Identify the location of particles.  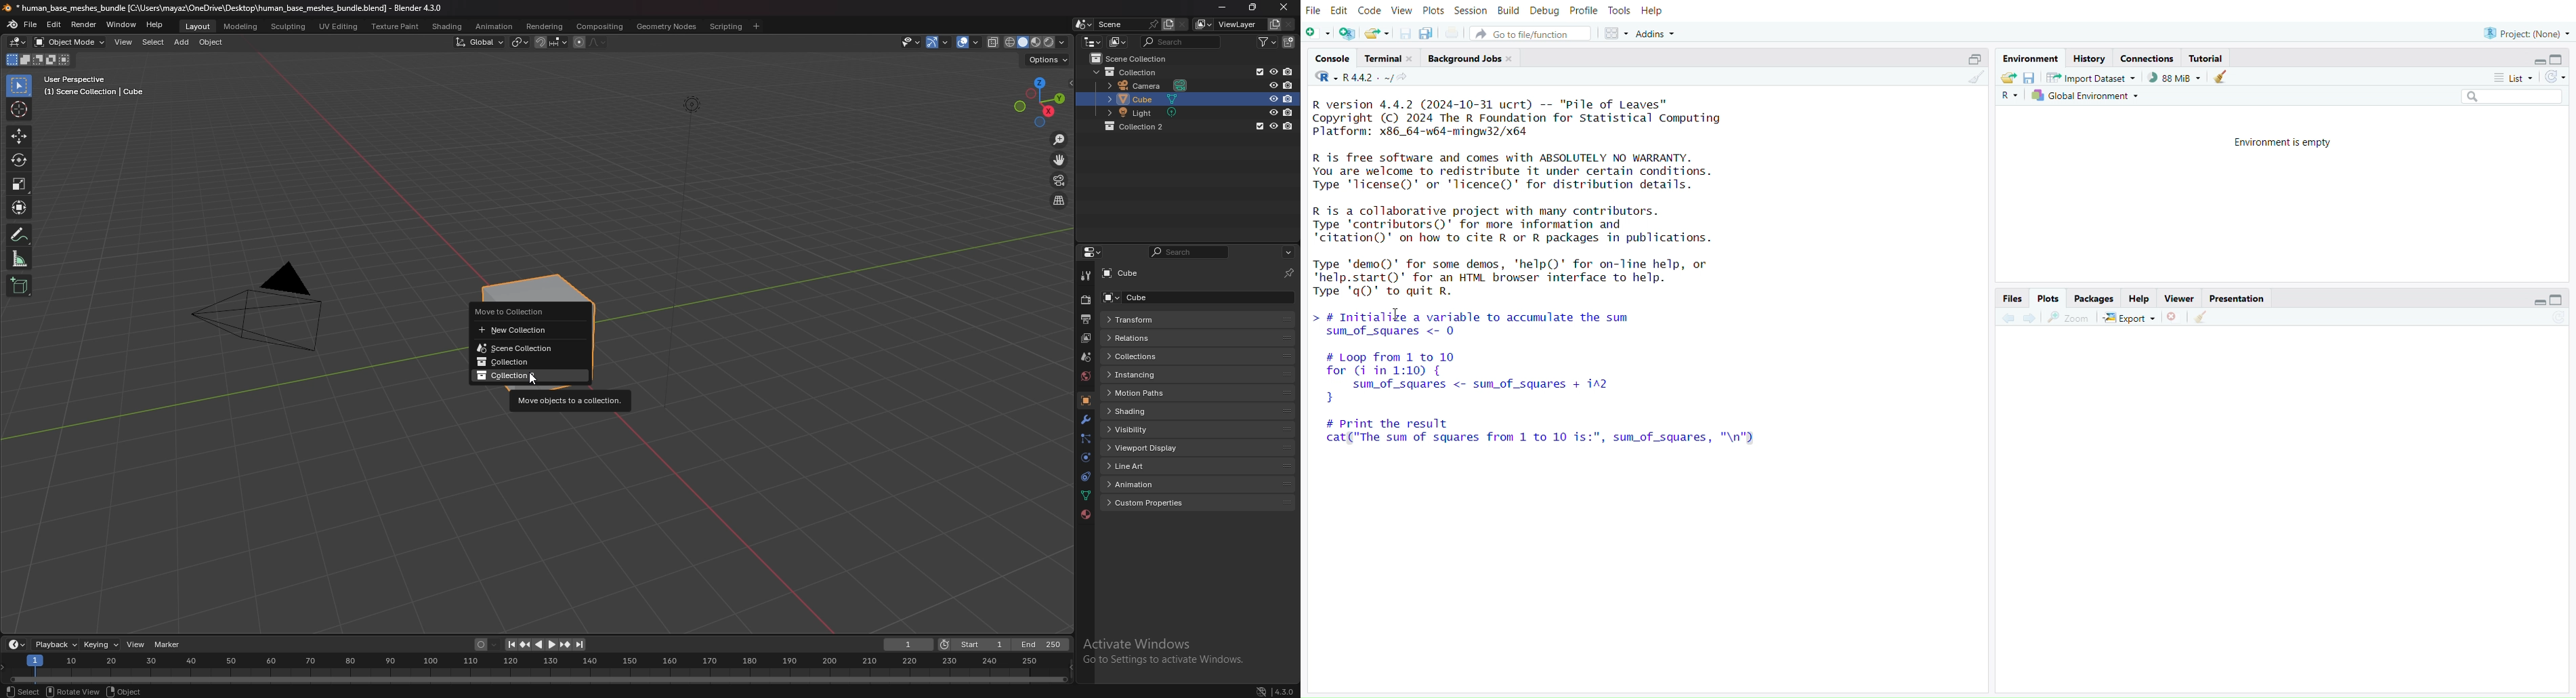
(1086, 439).